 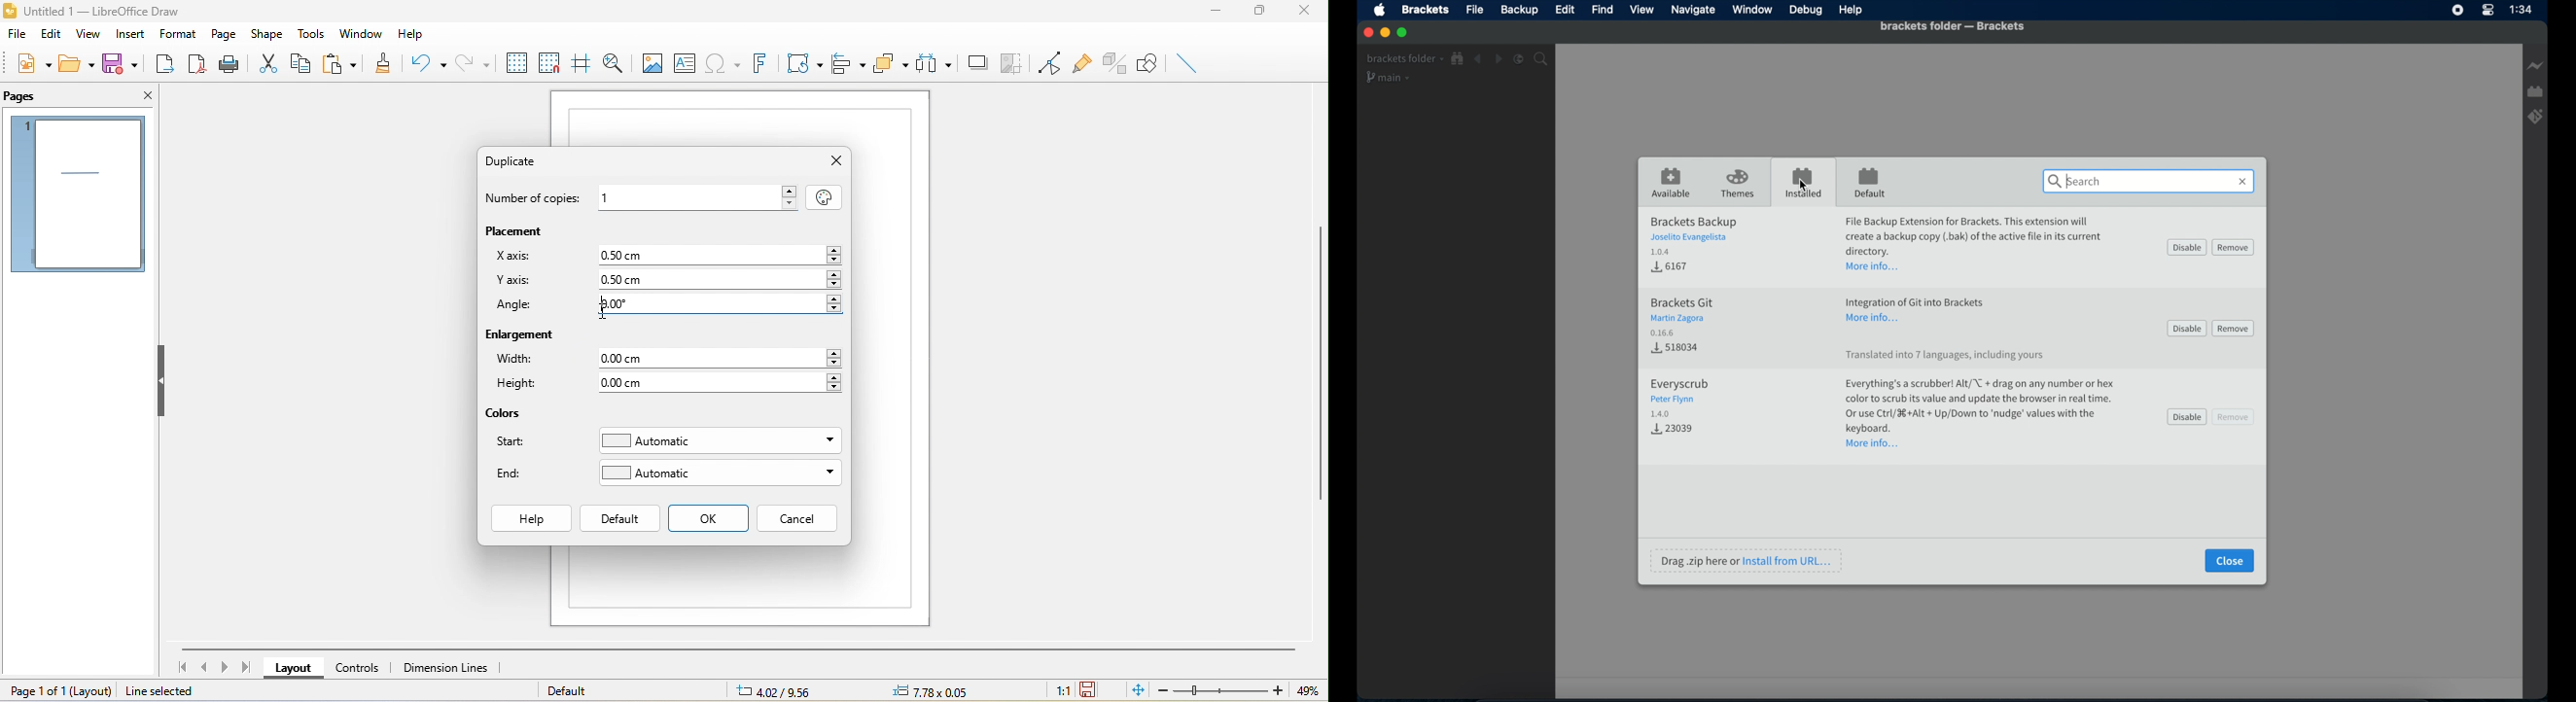 I want to click on format, so click(x=179, y=32).